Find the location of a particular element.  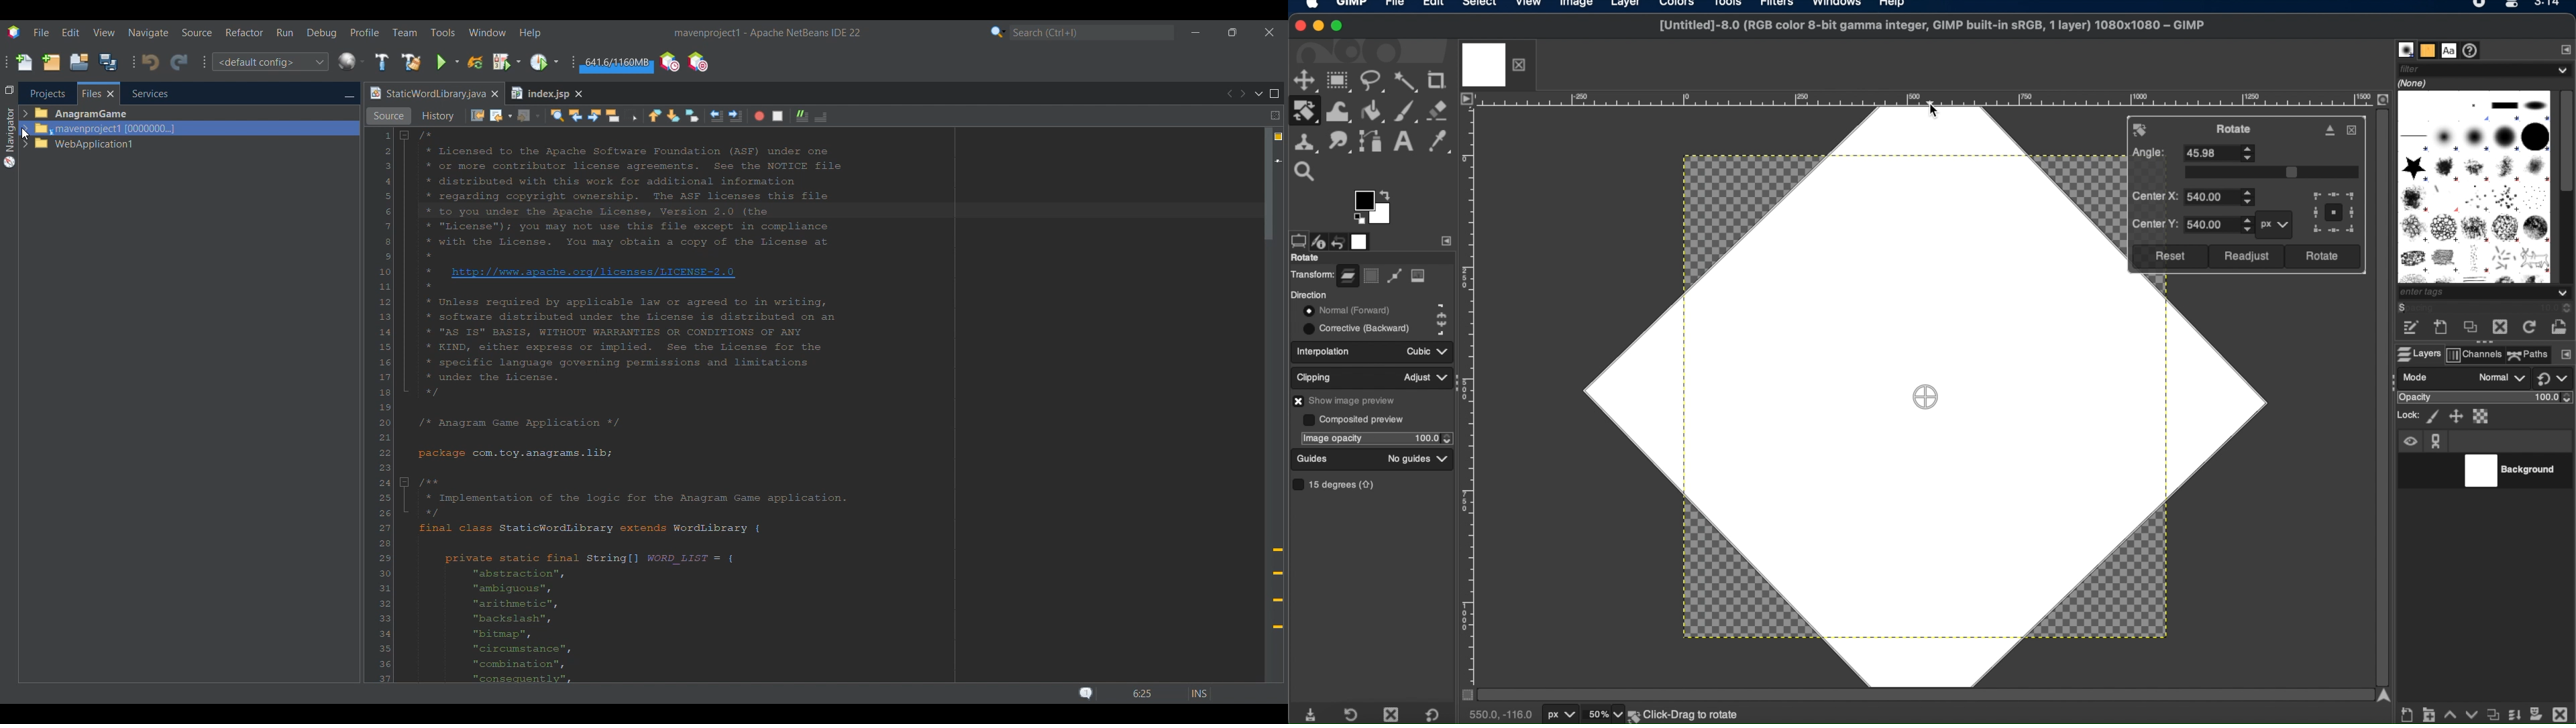

Vertical slide bar is located at coordinates (1269, 404).